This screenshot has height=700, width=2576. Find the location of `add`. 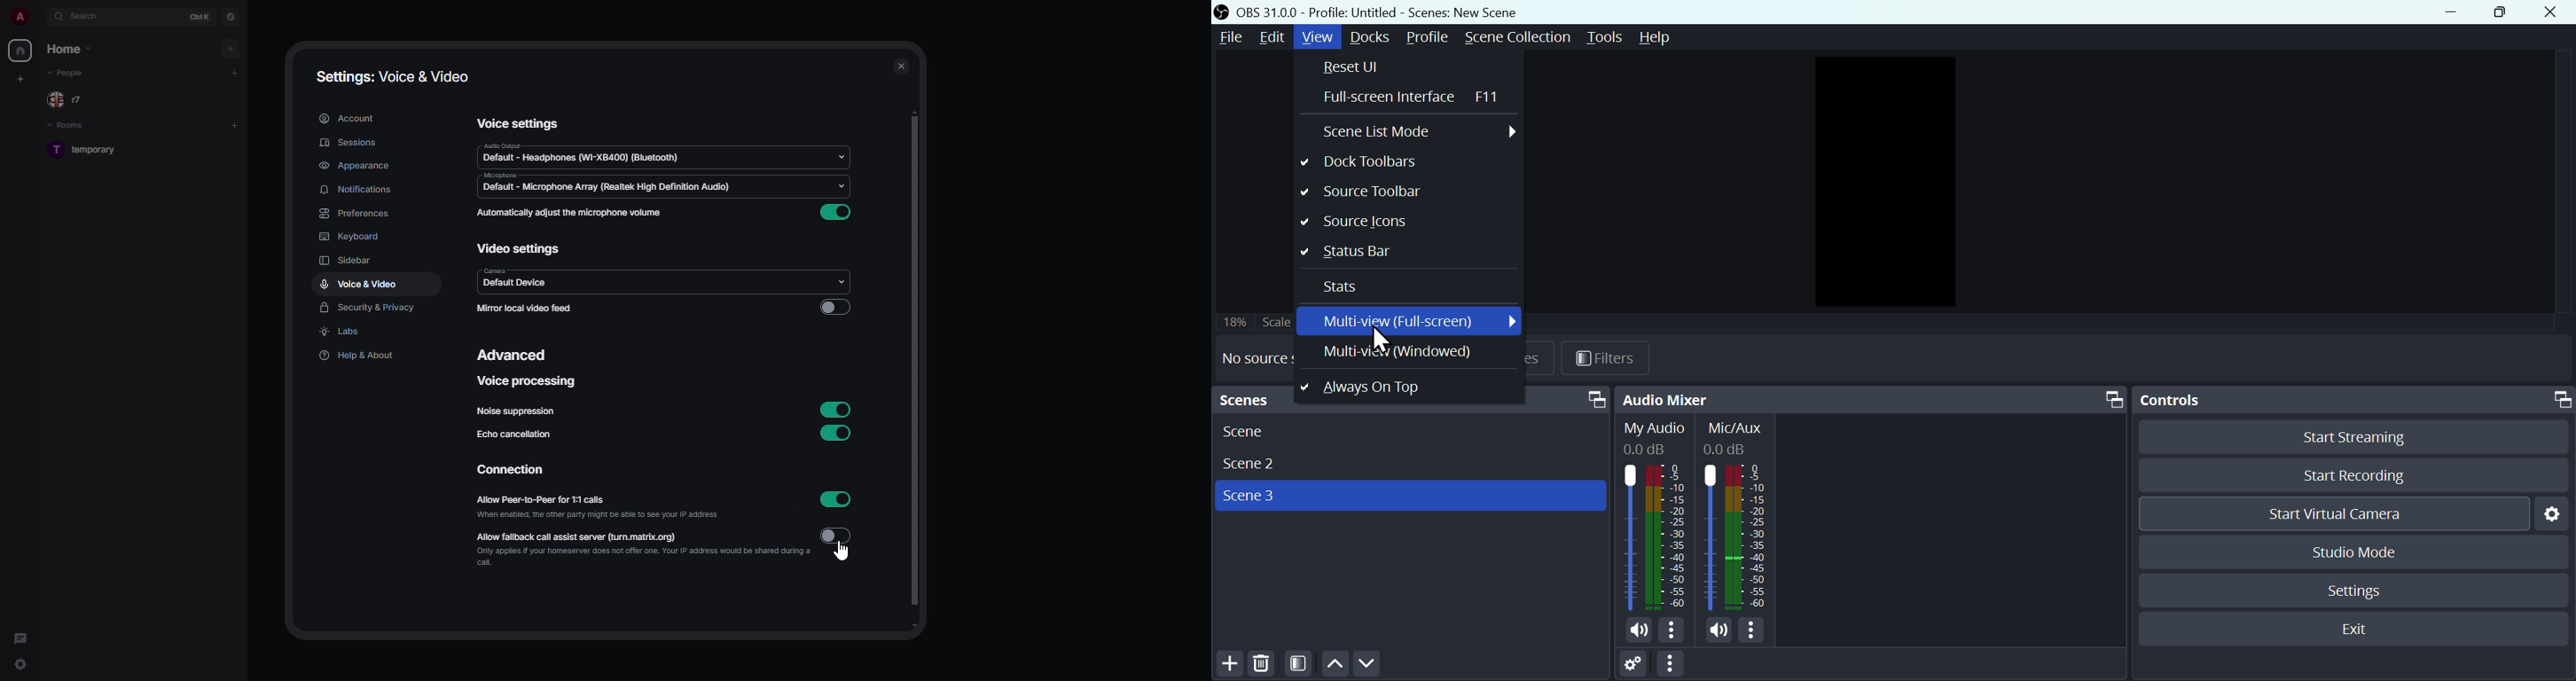

add is located at coordinates (229, 48).